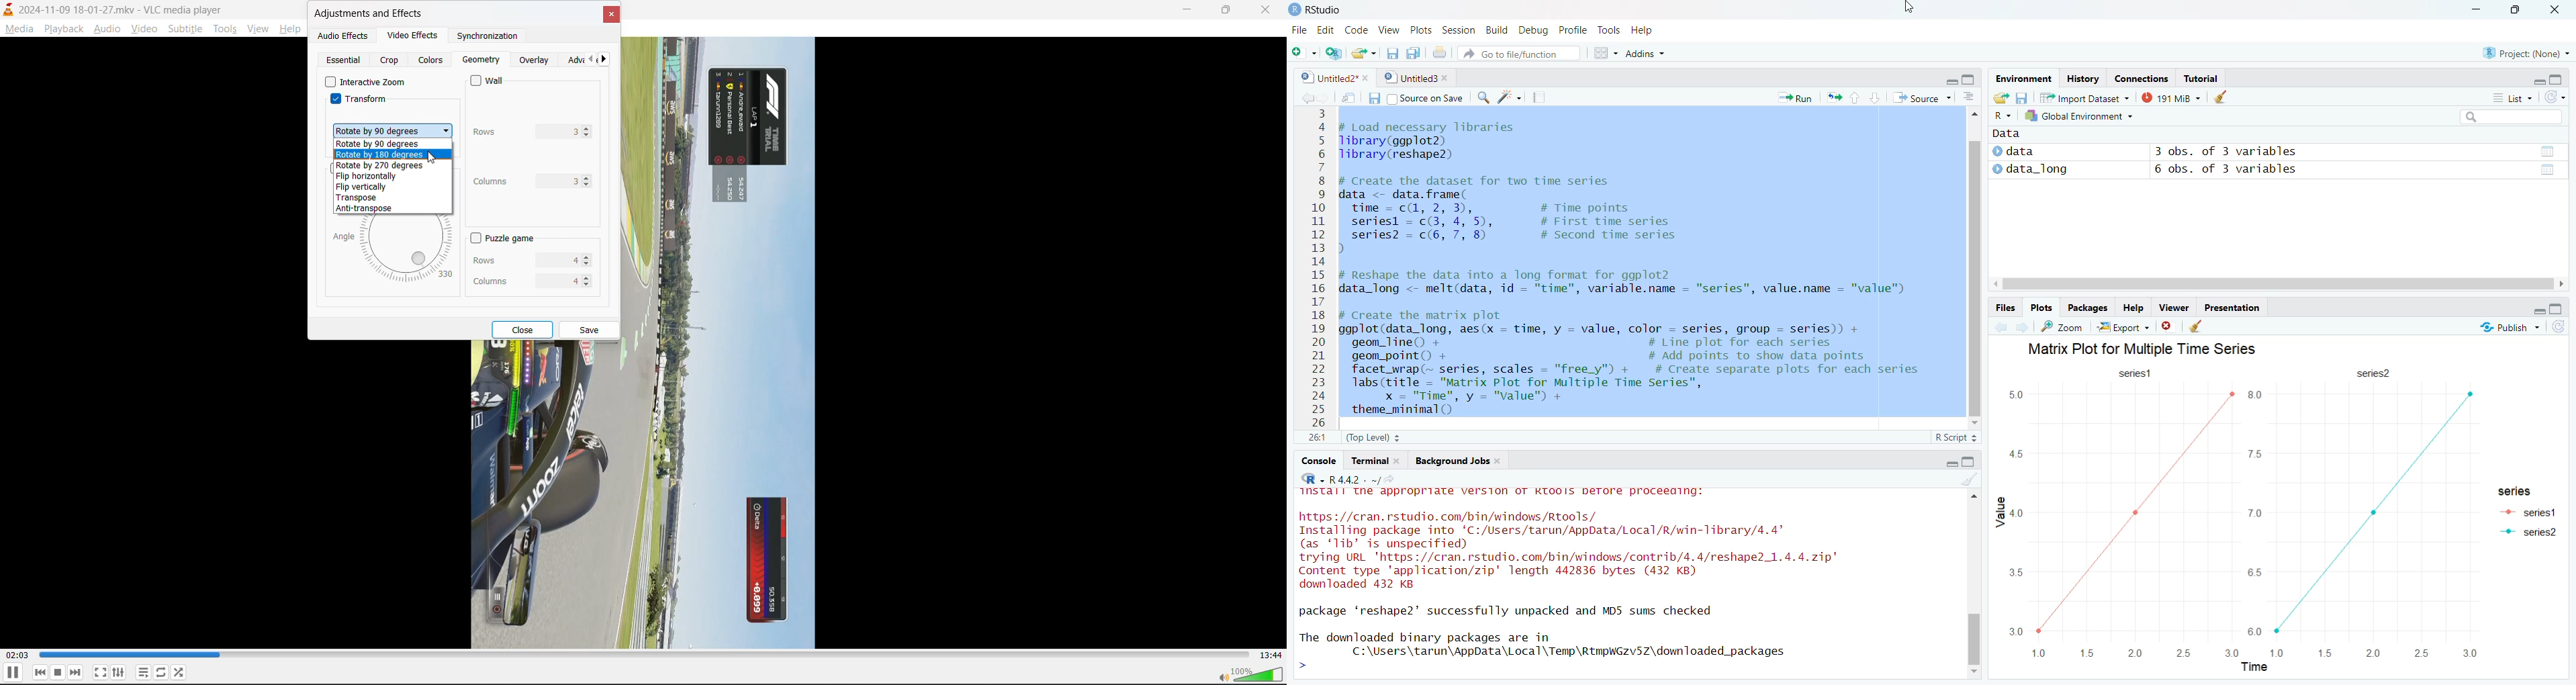 The width and height of the screenshot is (2576, 700). I want to click on minimize, so click(1949, 465).